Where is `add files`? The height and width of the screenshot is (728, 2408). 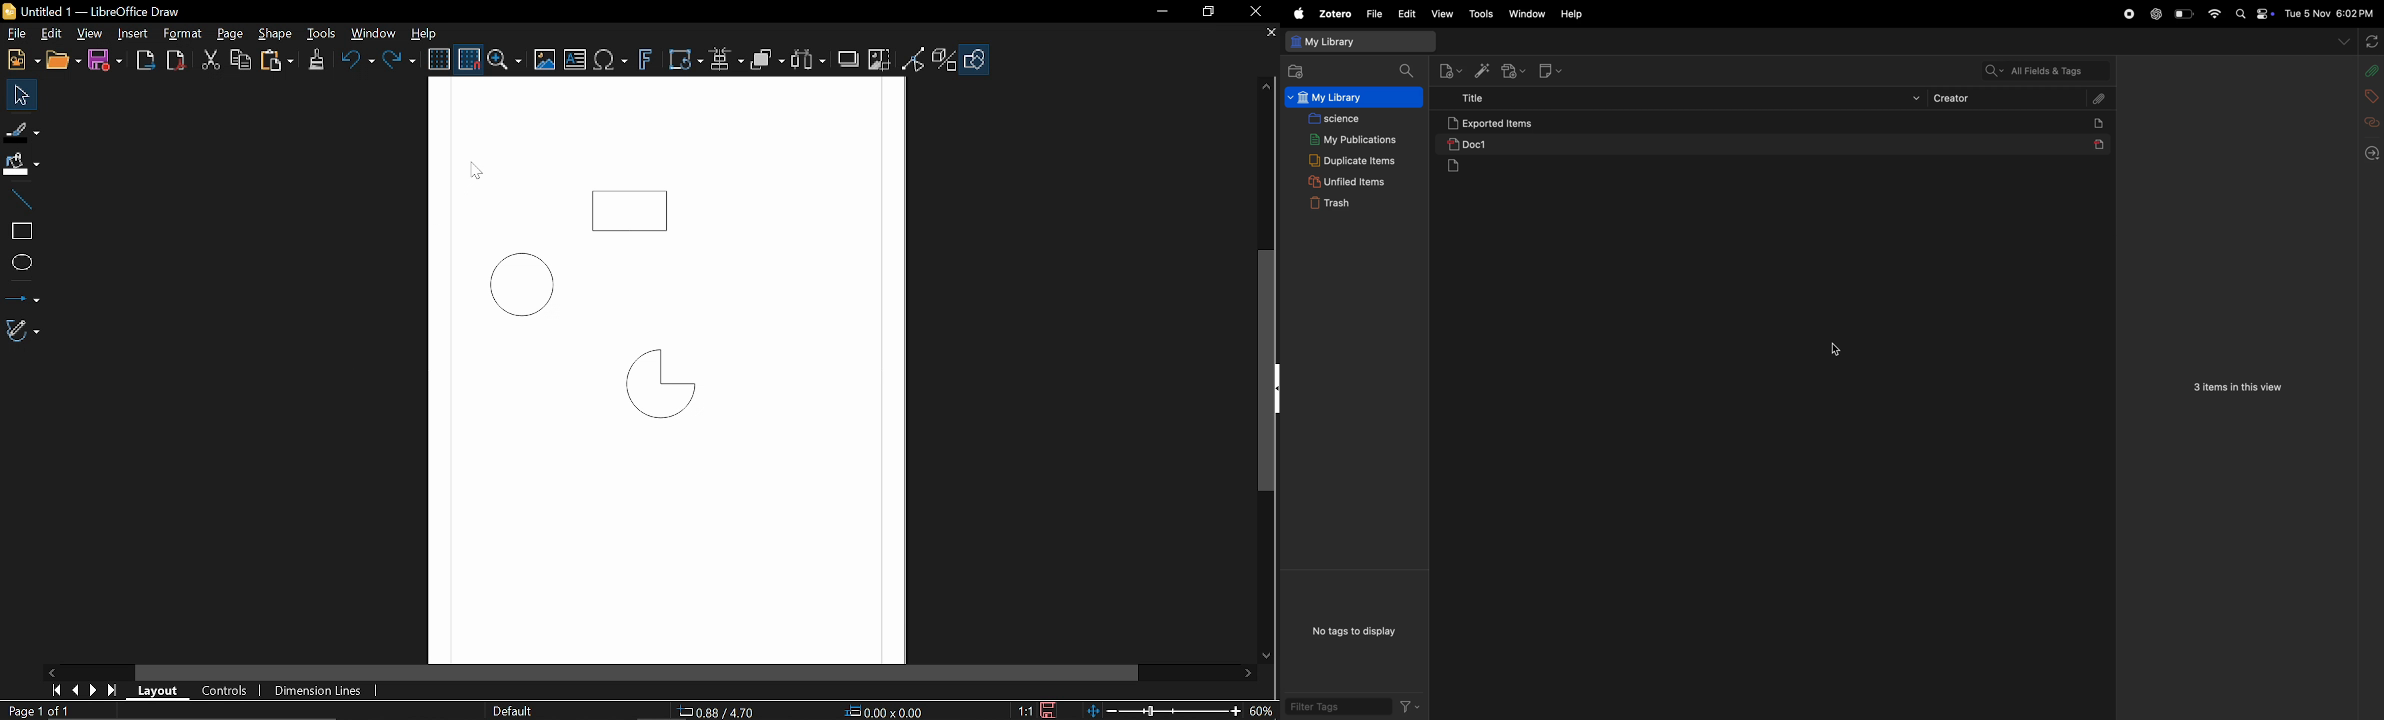 add files is located at coordinates (1296, 73).